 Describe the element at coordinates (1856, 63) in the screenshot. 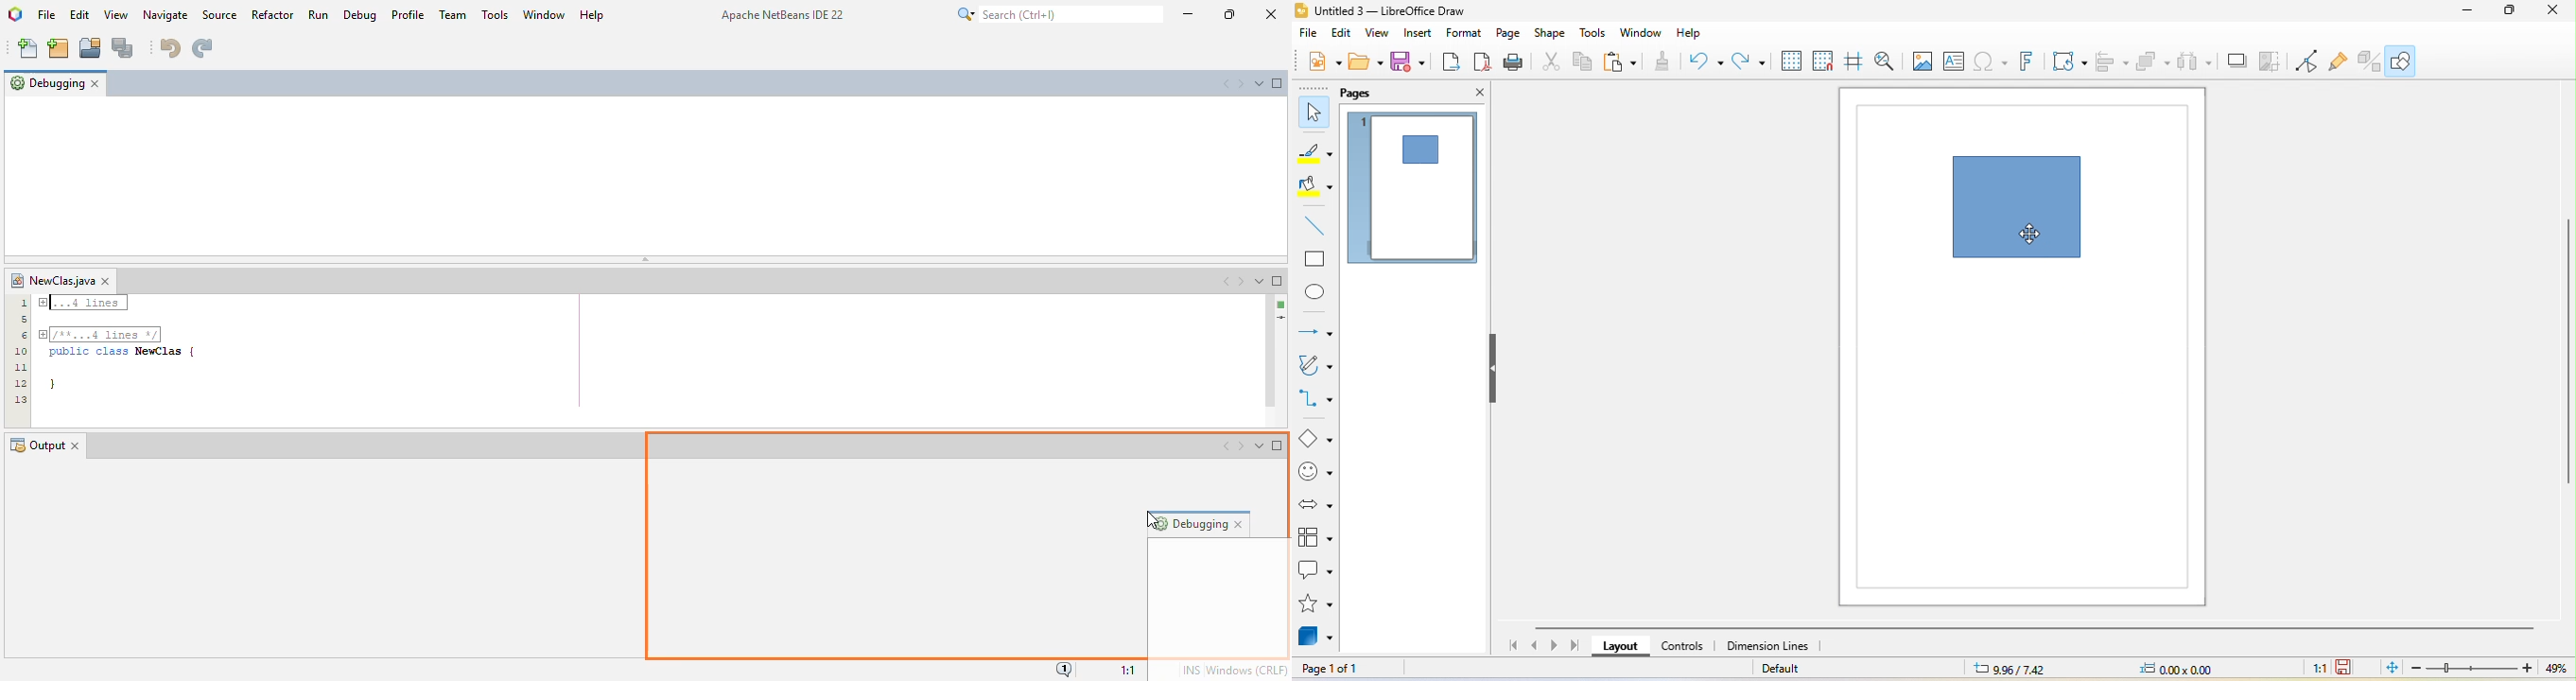

I see `helpline while moving` at that location.